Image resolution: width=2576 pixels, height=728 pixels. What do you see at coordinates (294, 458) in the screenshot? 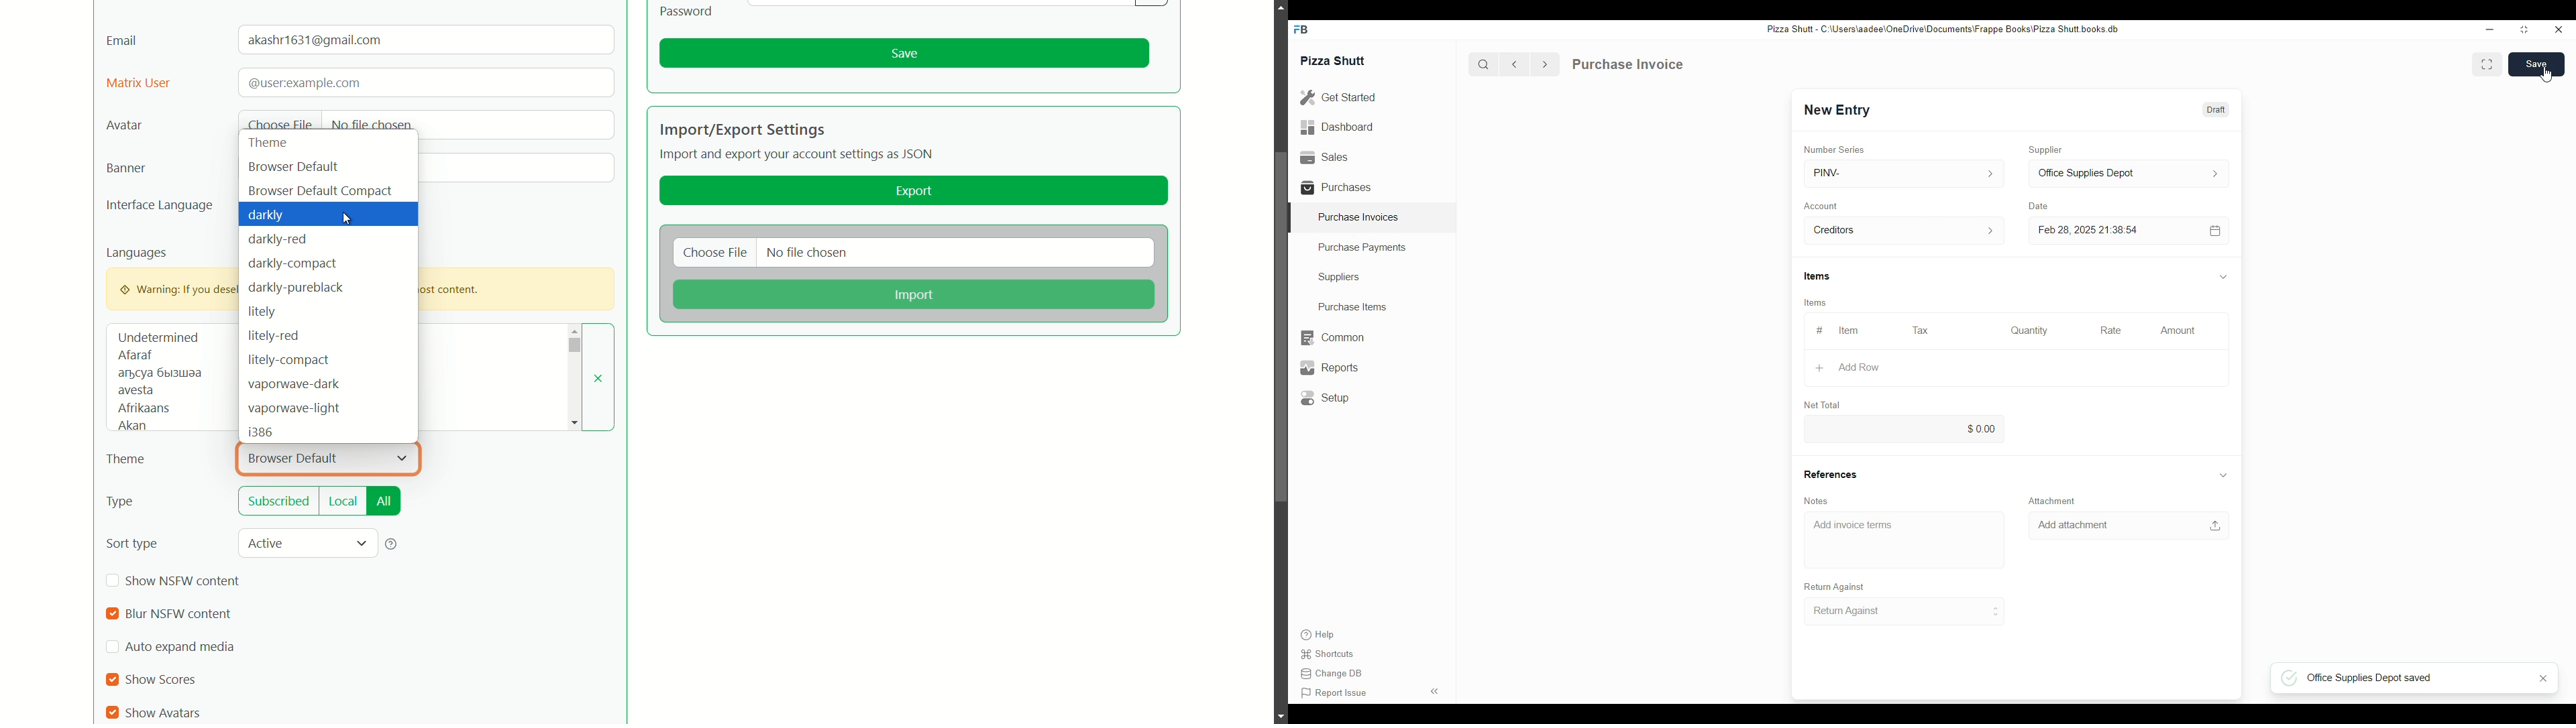
I see `browser default` at bounding box center [294, 458].